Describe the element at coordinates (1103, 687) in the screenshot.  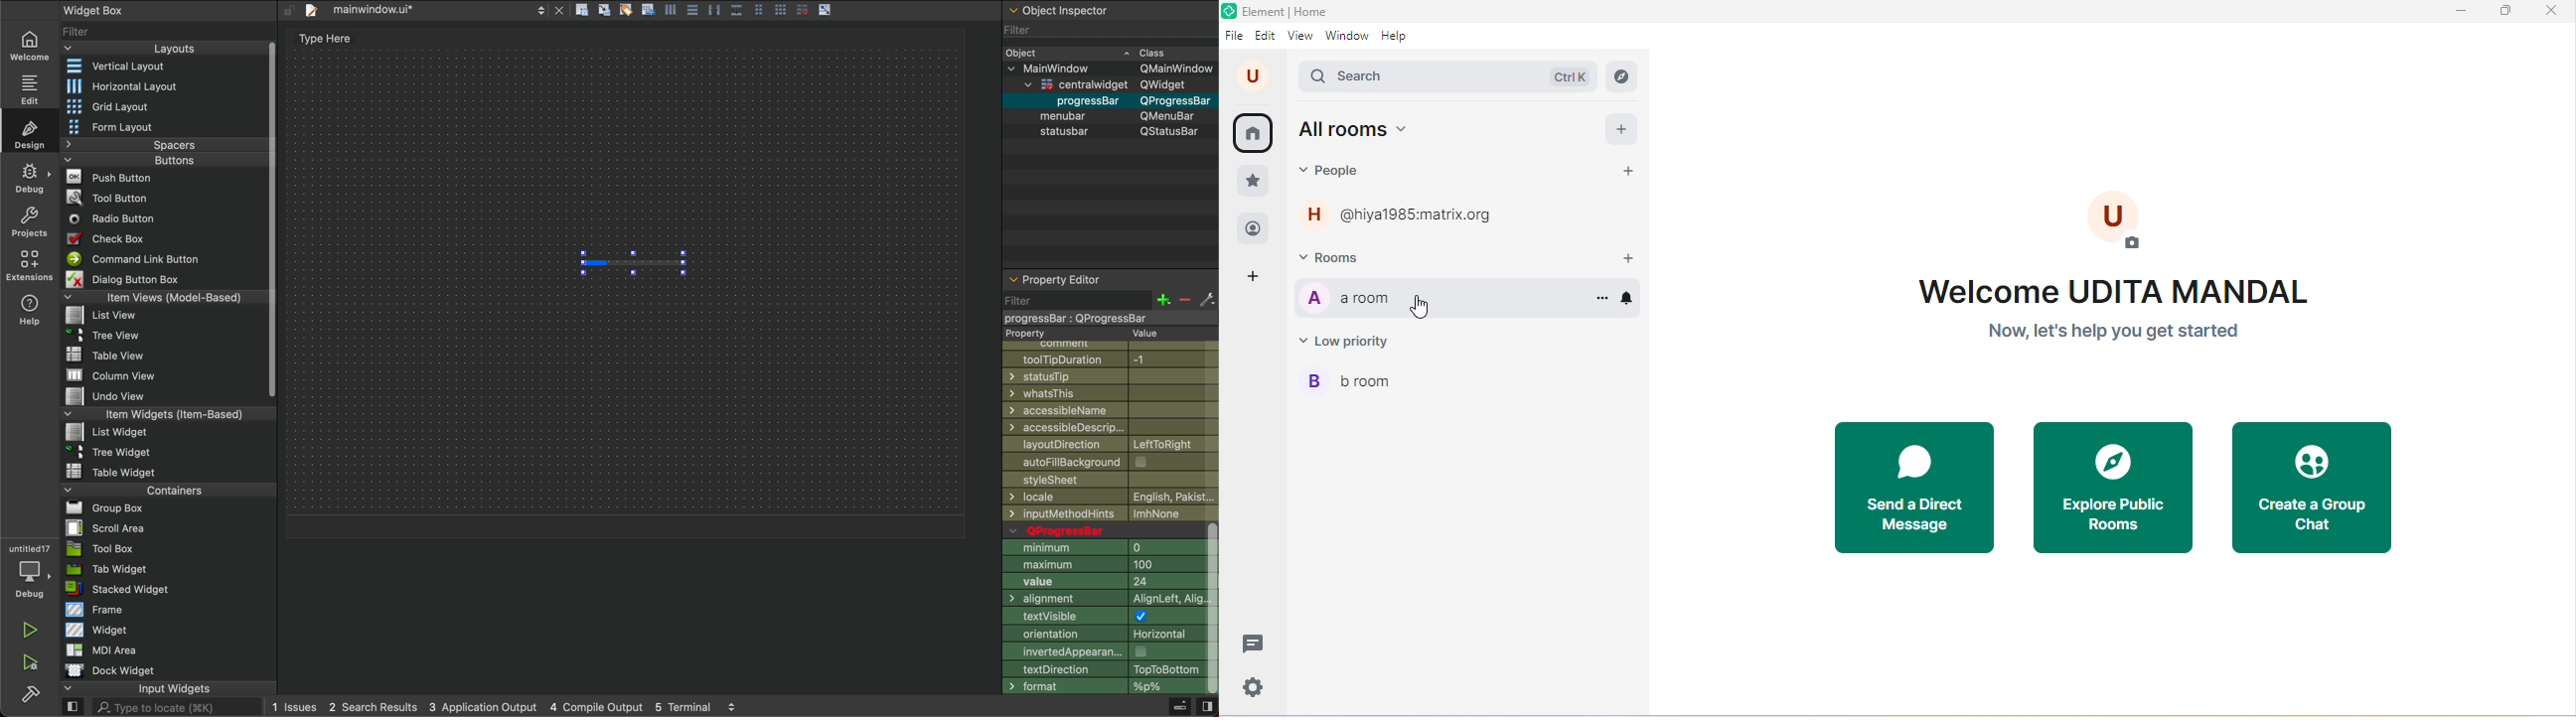
I see `format` at that location.